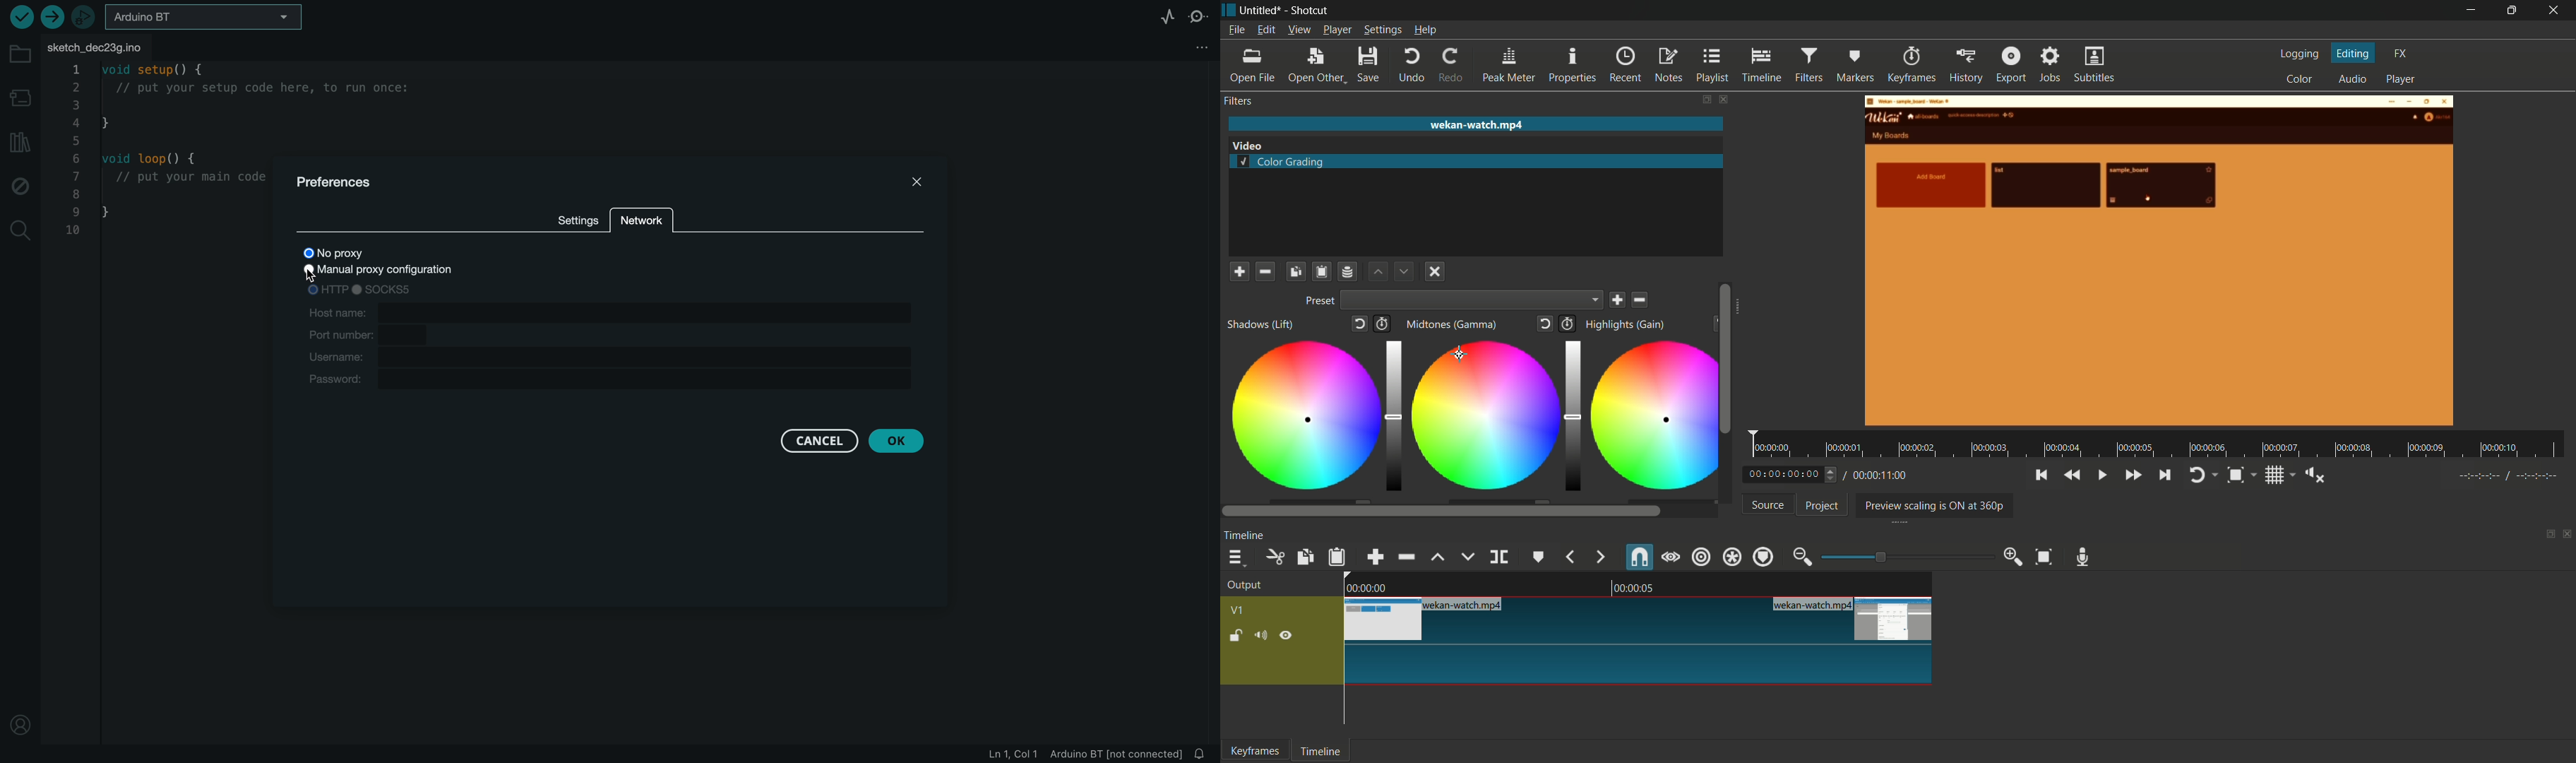 This screenshot has width=2576, height=784. What do you see at coordinates (1082, 754) in the screenshot?
I see `file information` at bounding box center [1082, 754].